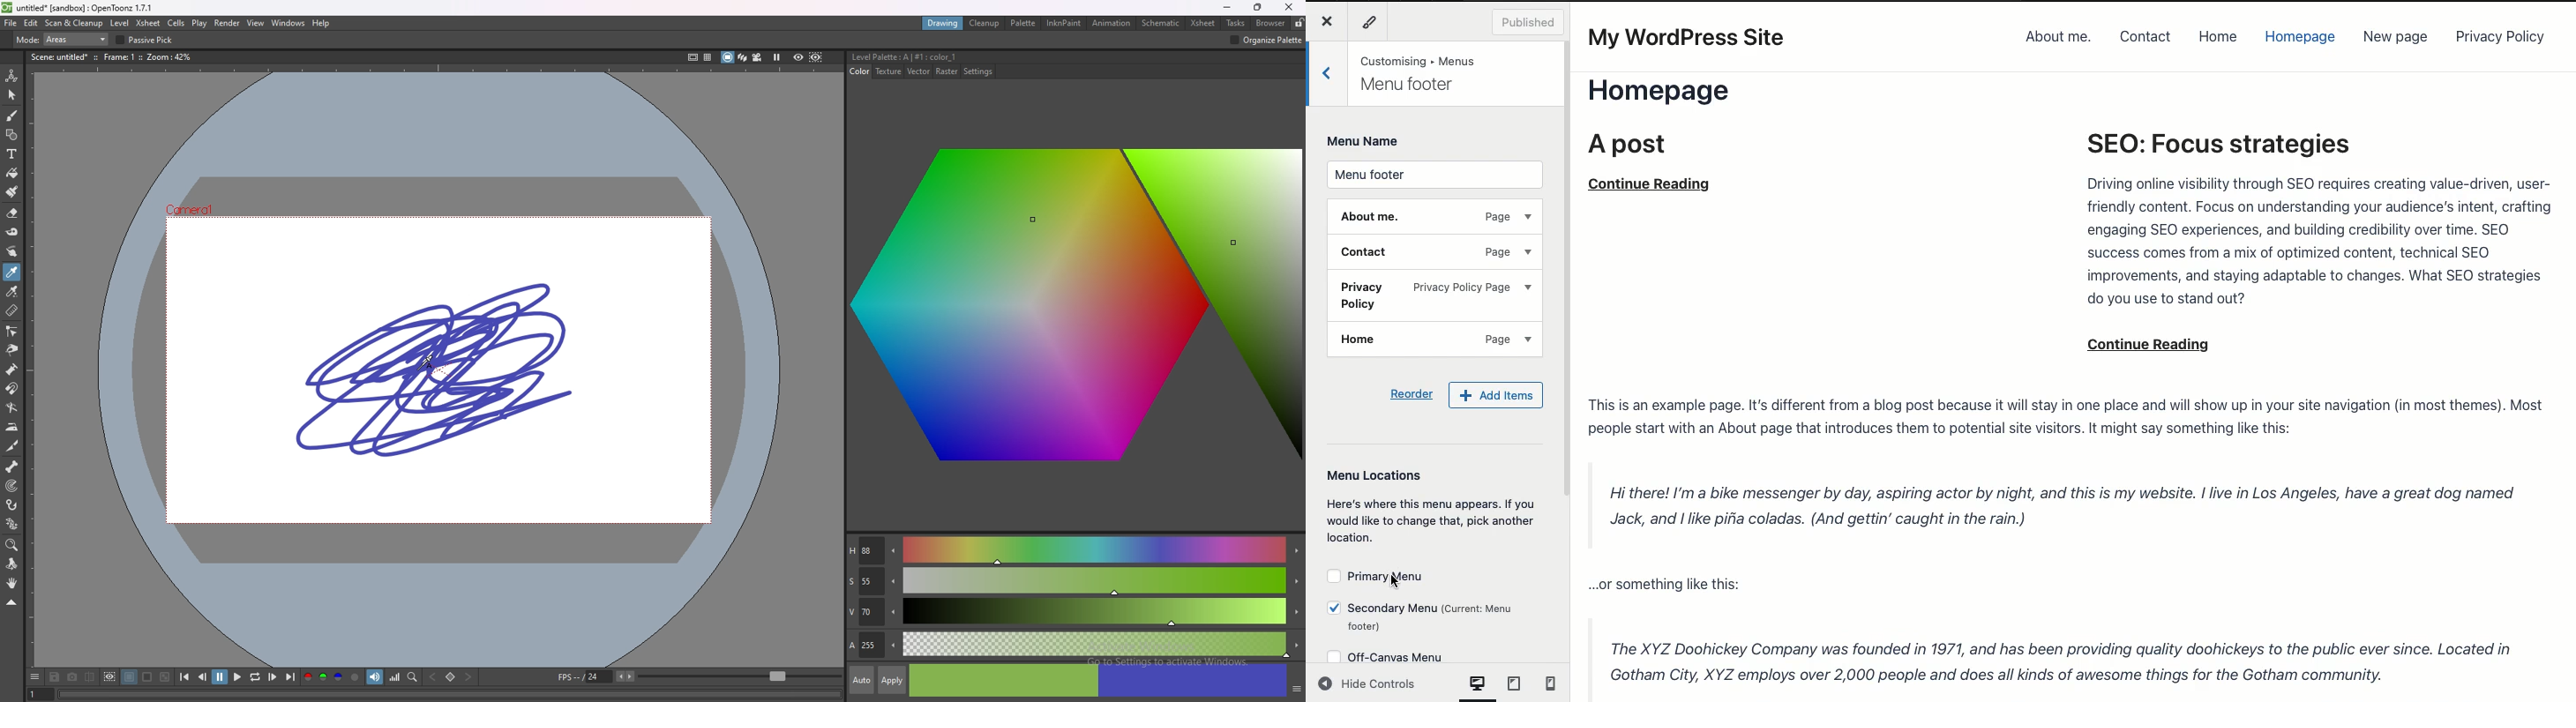 This screenshot has height=728, width=2576. What do you see at coordinates (893, 680) in the screenshot?
I see `apply` at bounding box center [893, 680].